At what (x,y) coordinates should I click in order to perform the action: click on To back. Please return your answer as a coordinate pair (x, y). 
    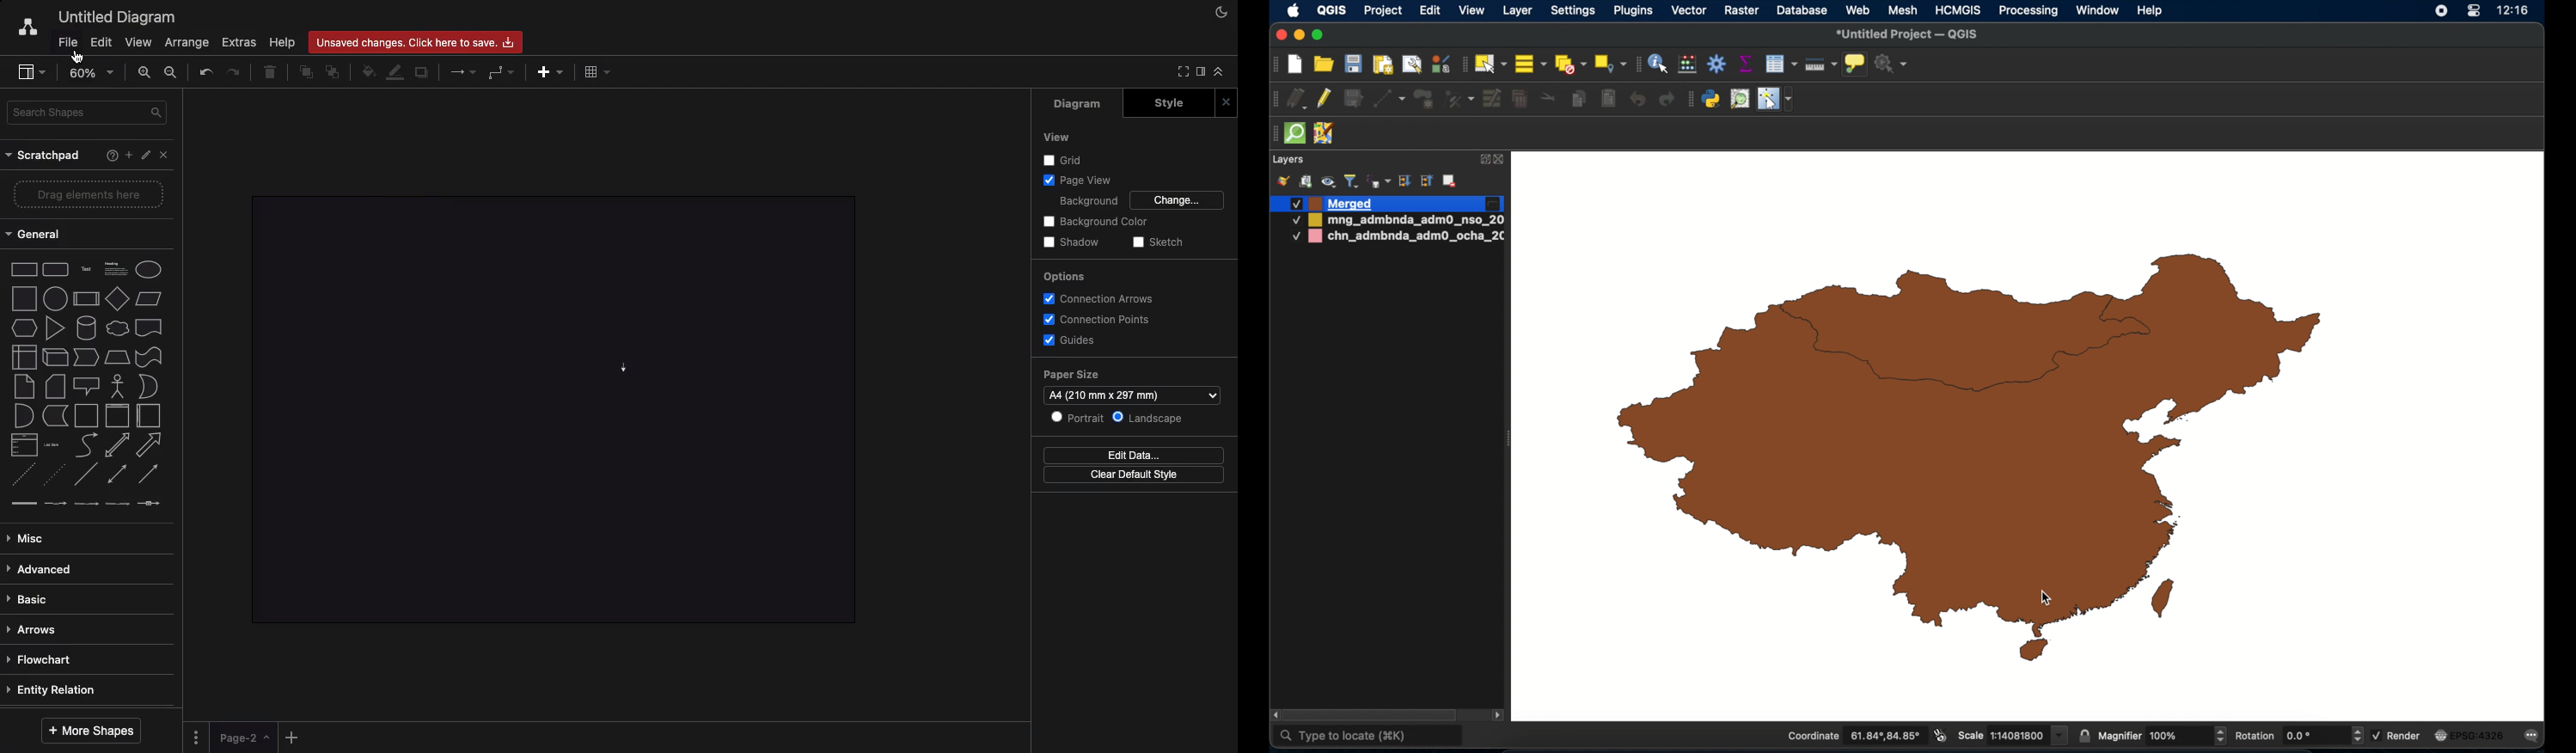
    Looking at the image, I should click on (334, 71).